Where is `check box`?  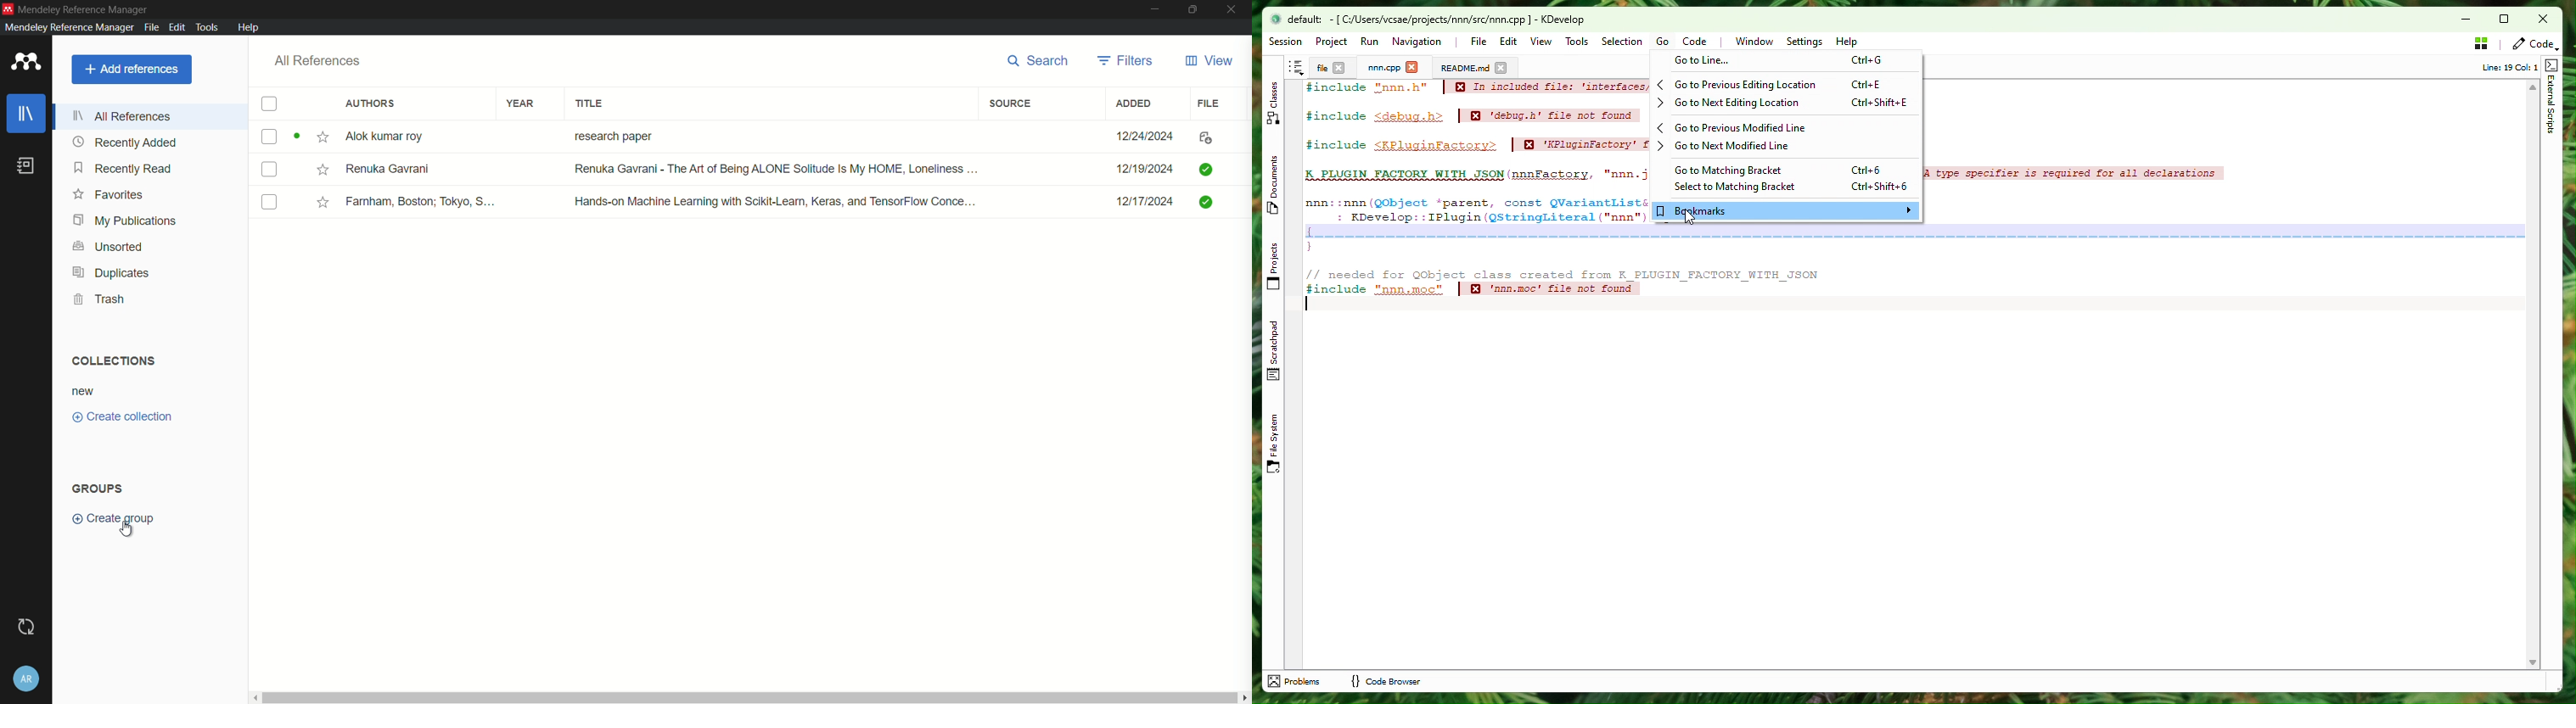
check box is located at coordinates (269, 105).